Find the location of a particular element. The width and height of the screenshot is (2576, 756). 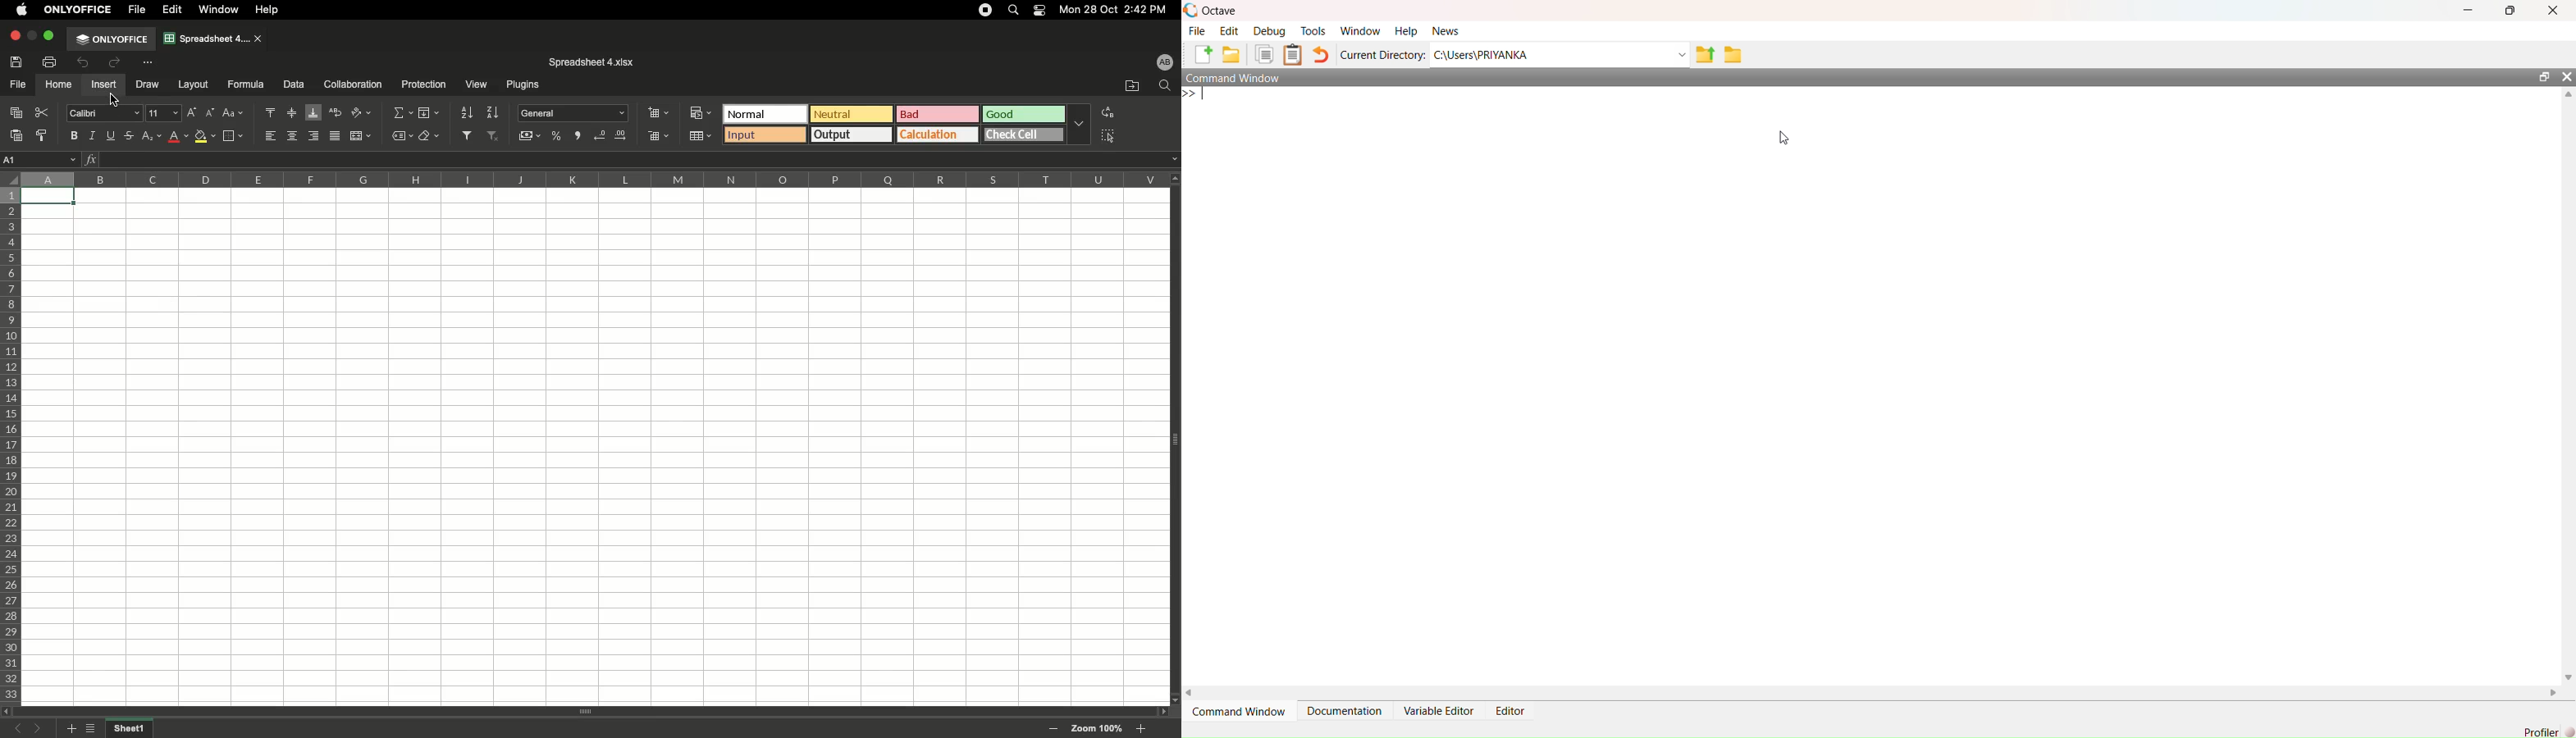

Summation is located at coordinates (401, 115).